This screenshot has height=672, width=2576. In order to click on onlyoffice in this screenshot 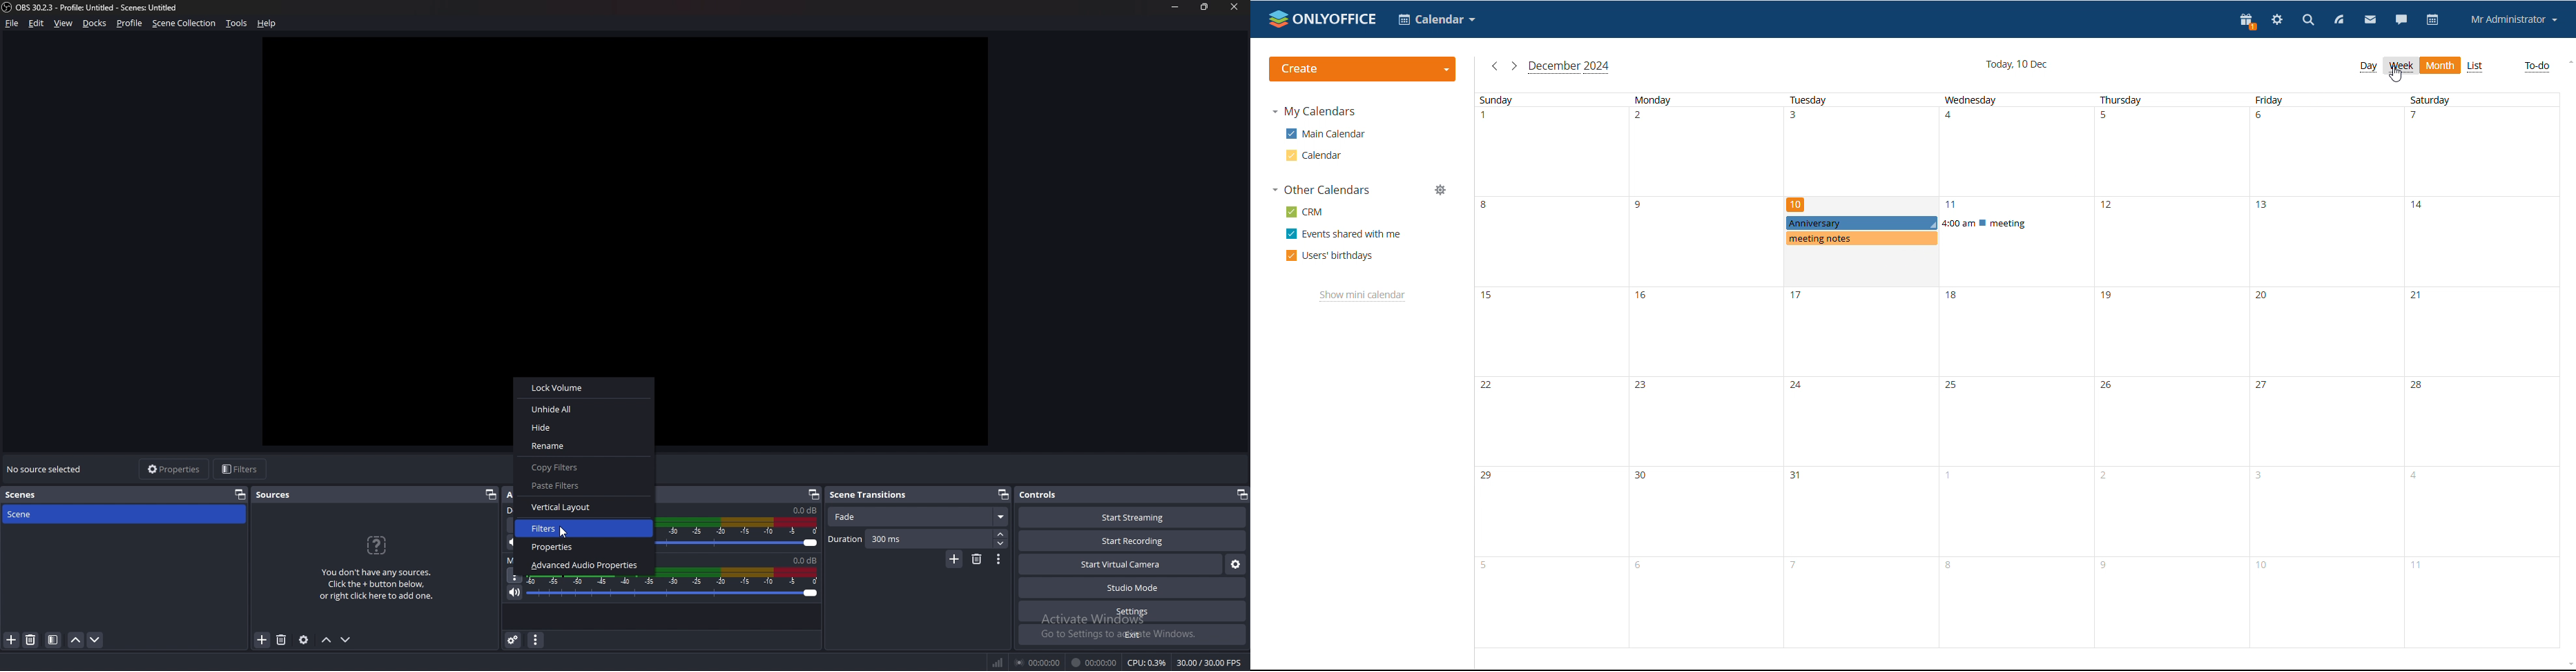, I will do `click(1324, 19)`.